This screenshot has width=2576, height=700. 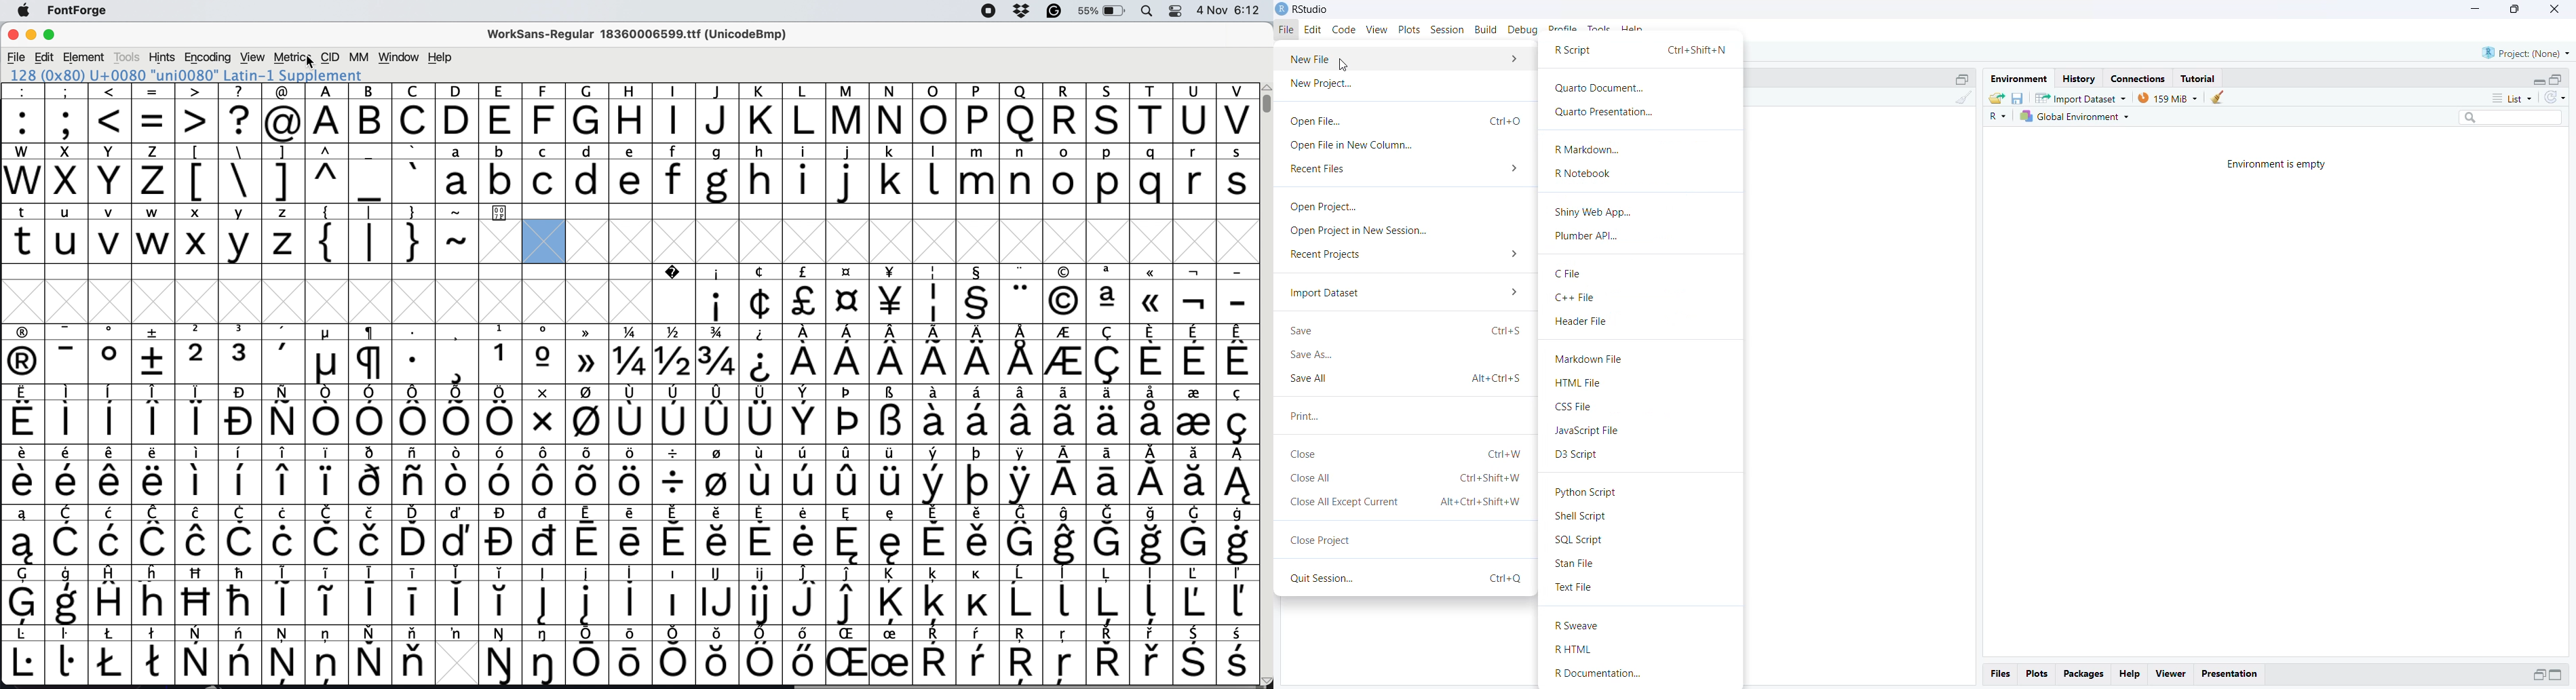 I want to click on Close All Ctrl+Shift+W, so click(x=1405, y=479).